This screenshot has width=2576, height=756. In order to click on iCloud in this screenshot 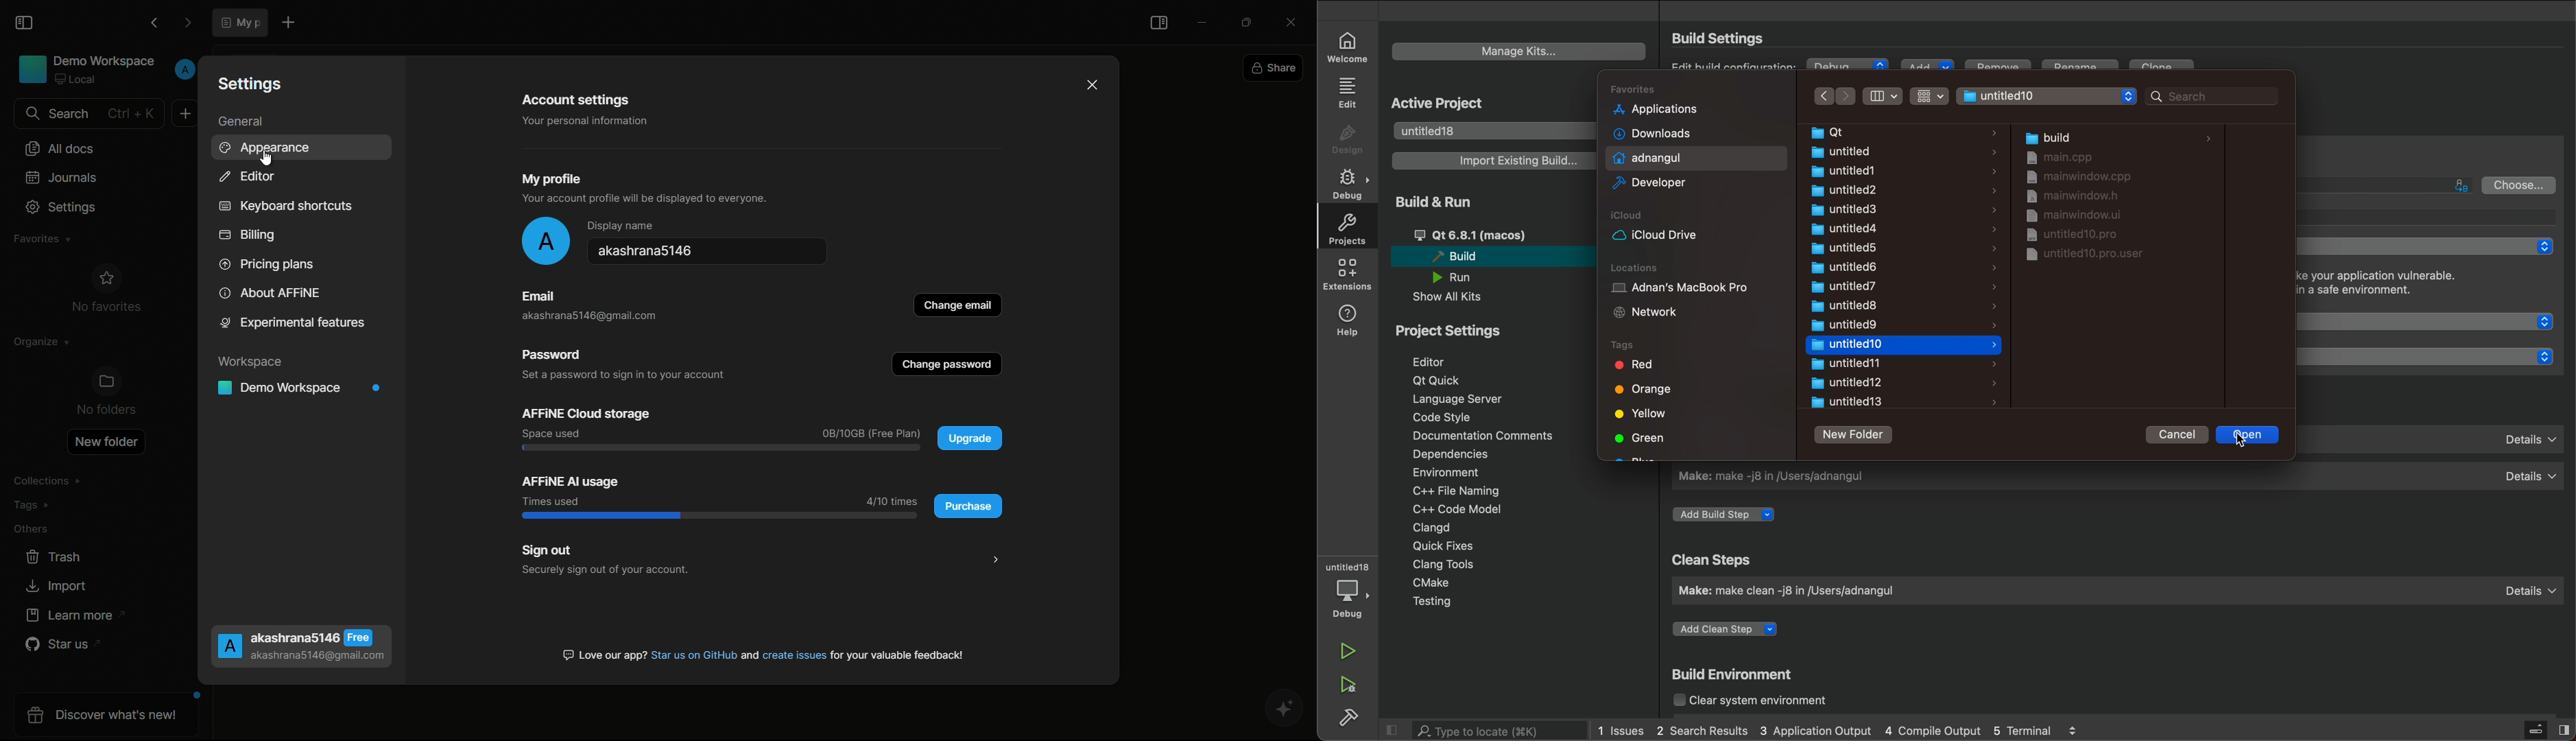, I will do `click(1628, 214)`.